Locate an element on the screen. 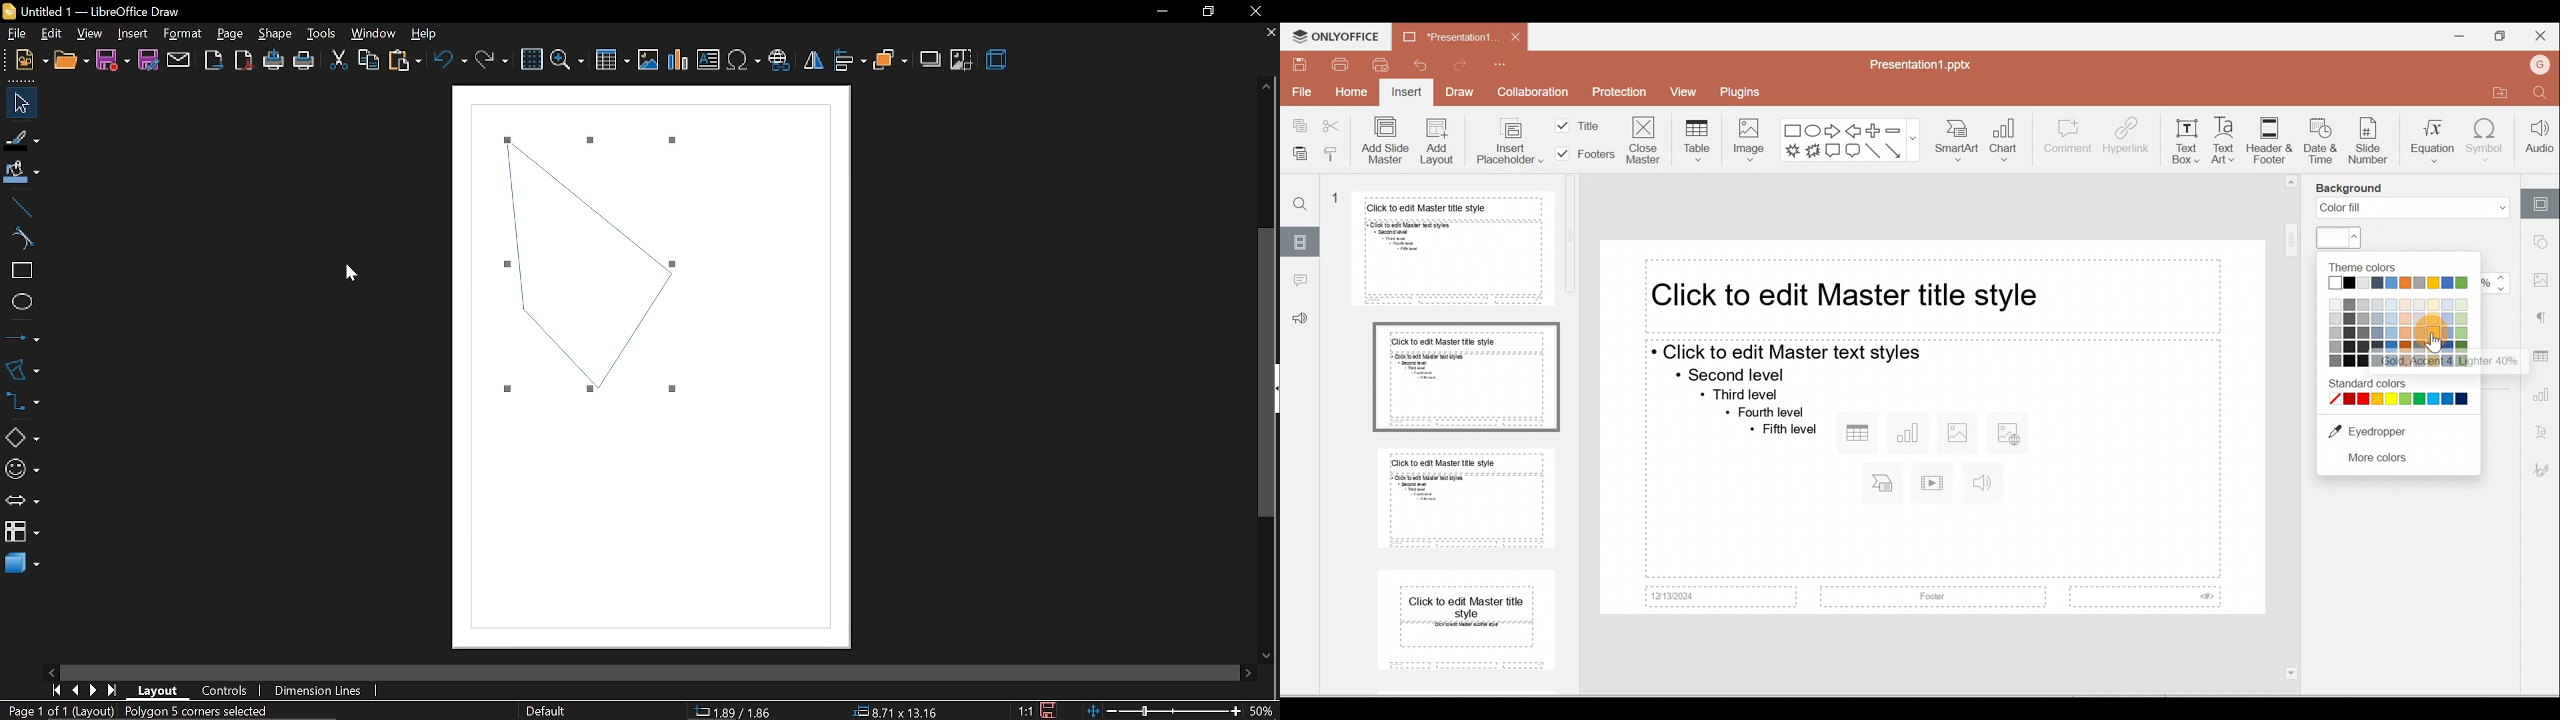  Find is located at coordinates (1301, 200).